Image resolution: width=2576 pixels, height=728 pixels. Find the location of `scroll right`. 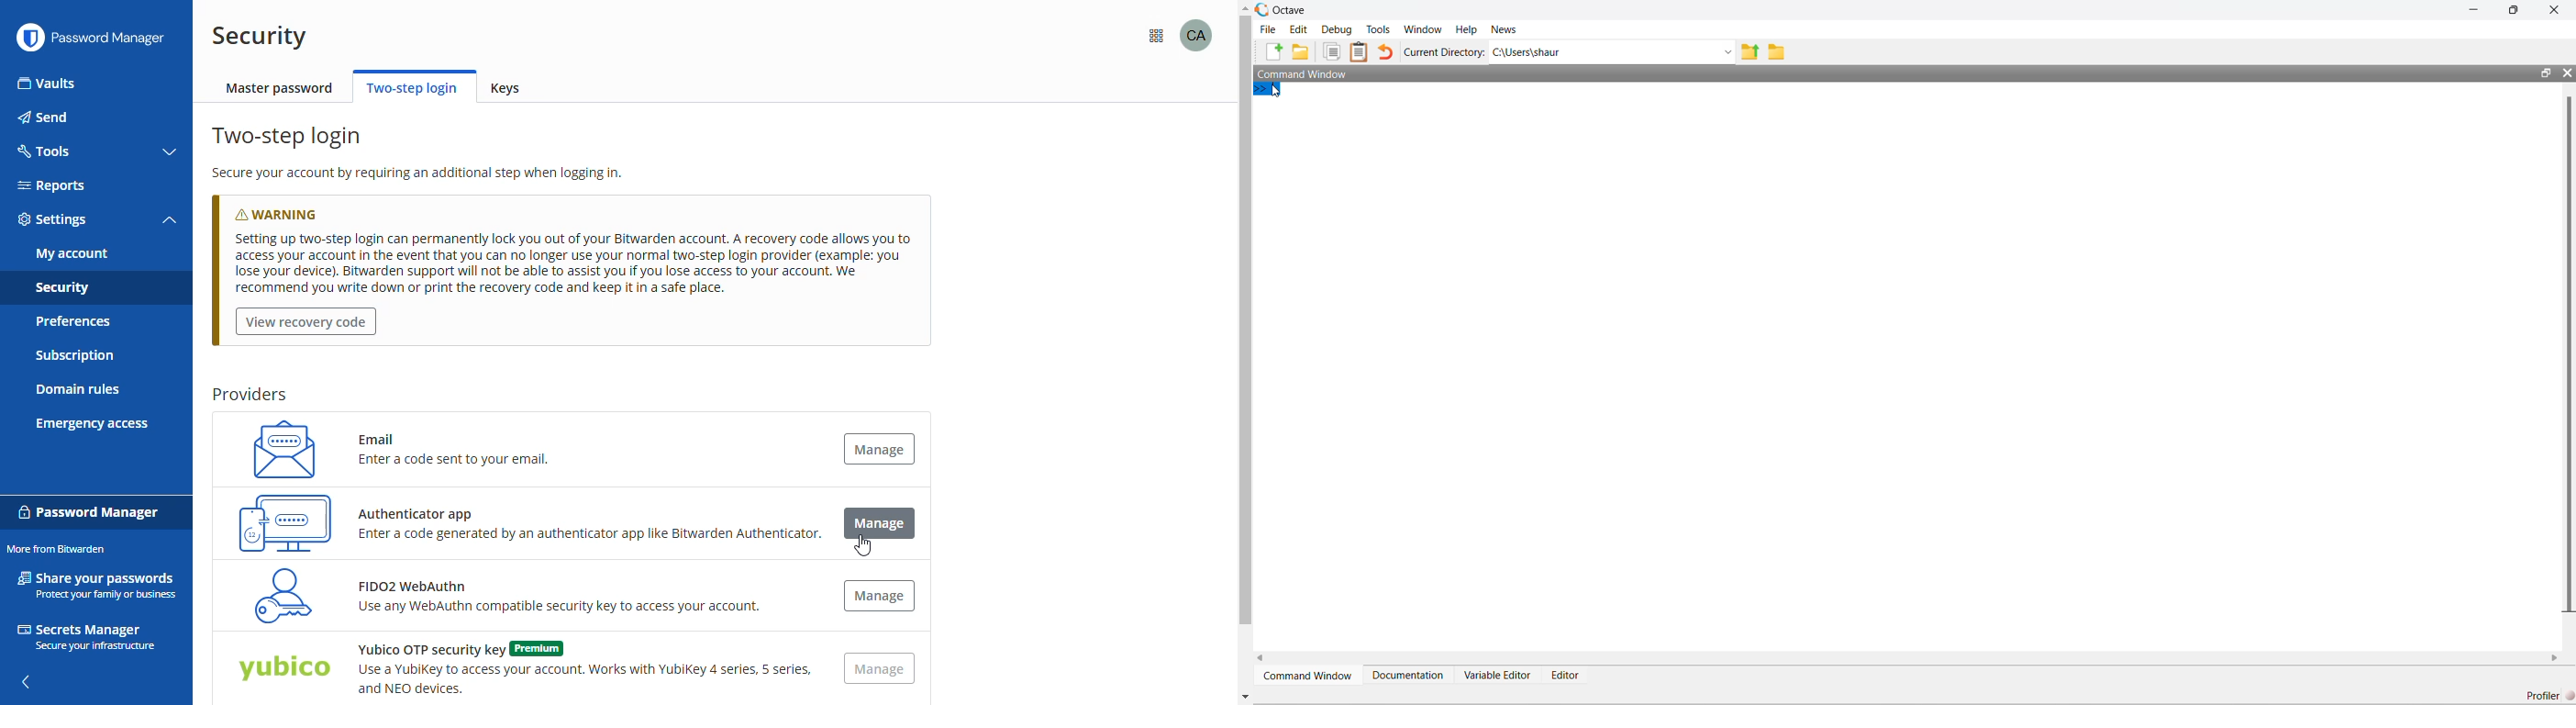

scroll right is located at coordinates (2556, 658).